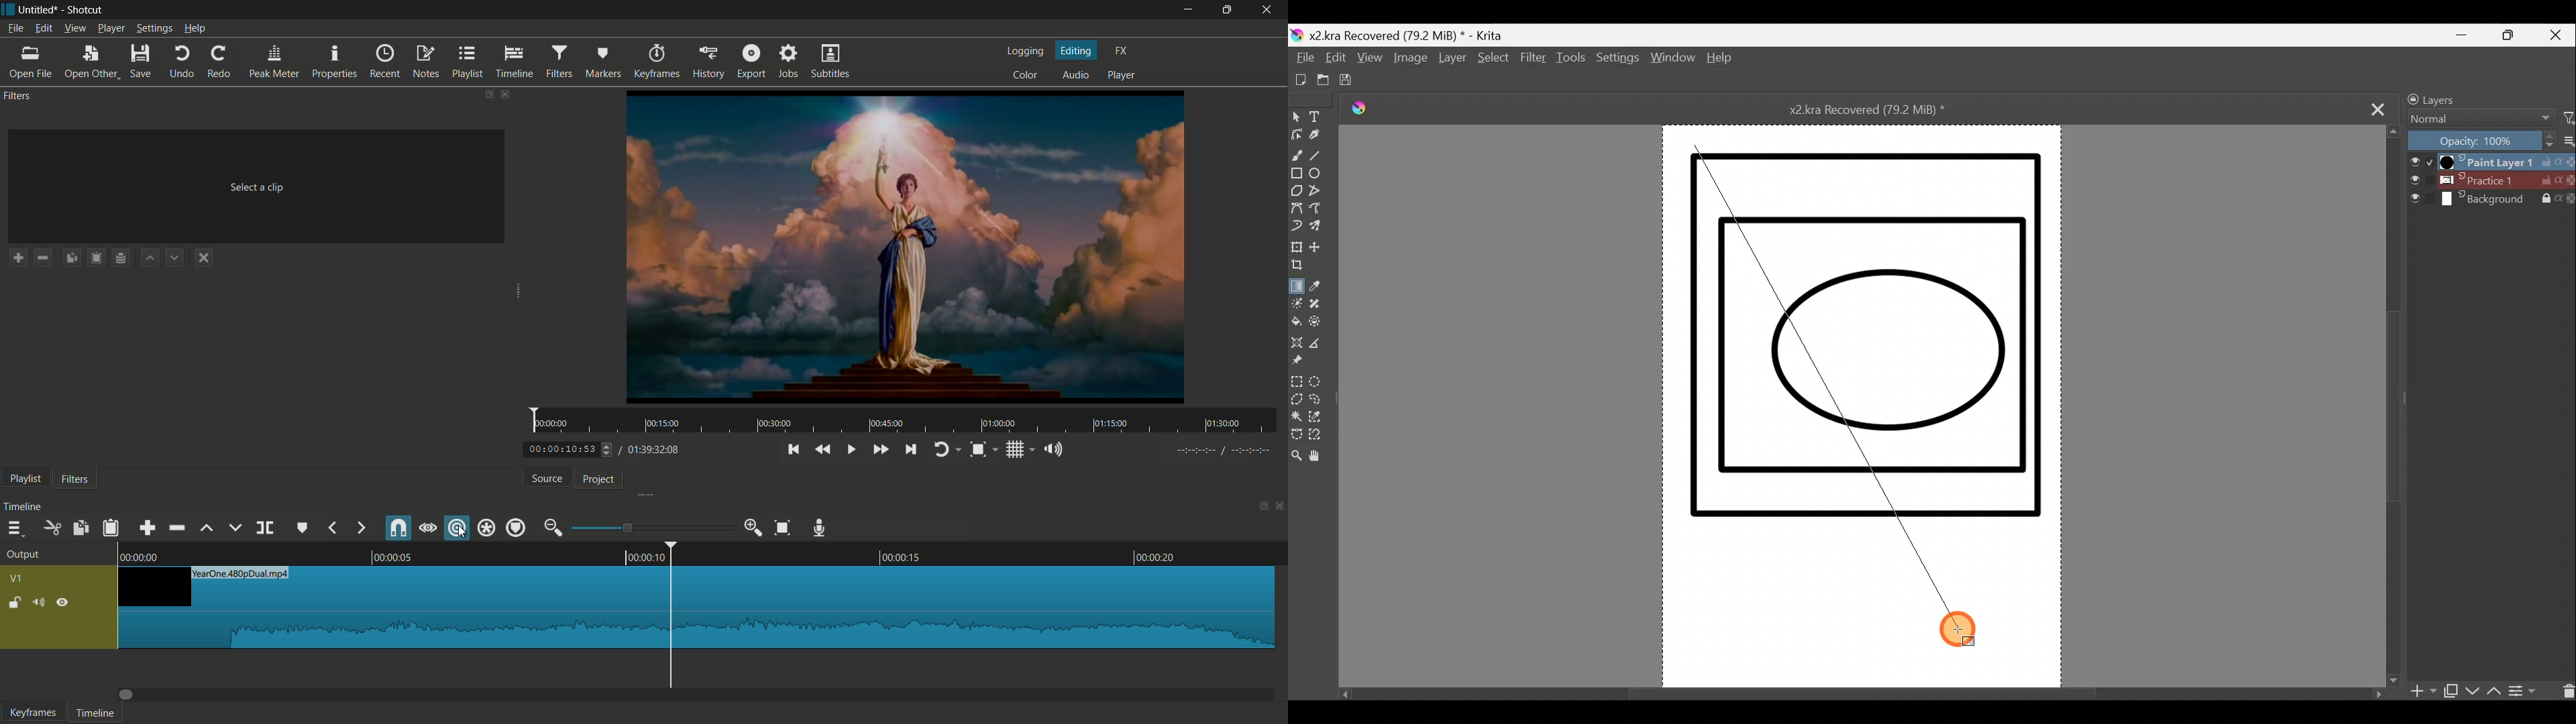 This screenshot has width=2576, height=728. I want to click on 00:00:15, so click(901, 556).